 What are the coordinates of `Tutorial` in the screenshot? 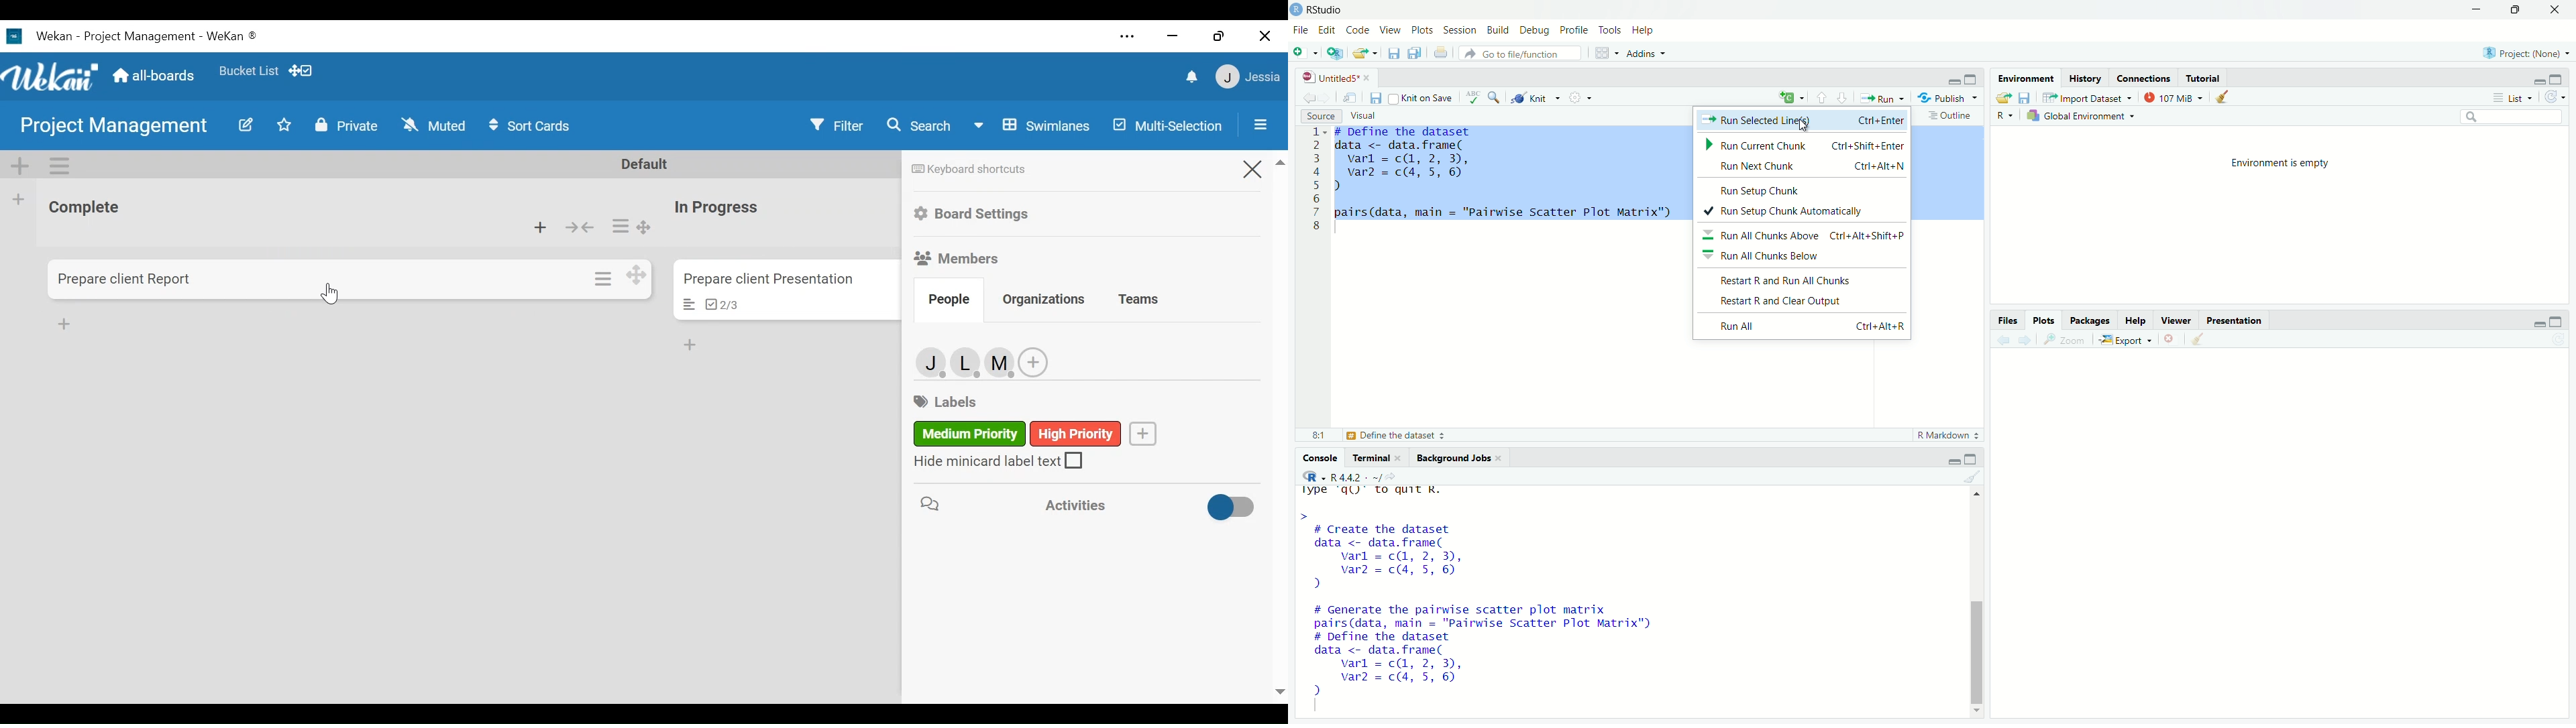 It's located at (2205, 78).